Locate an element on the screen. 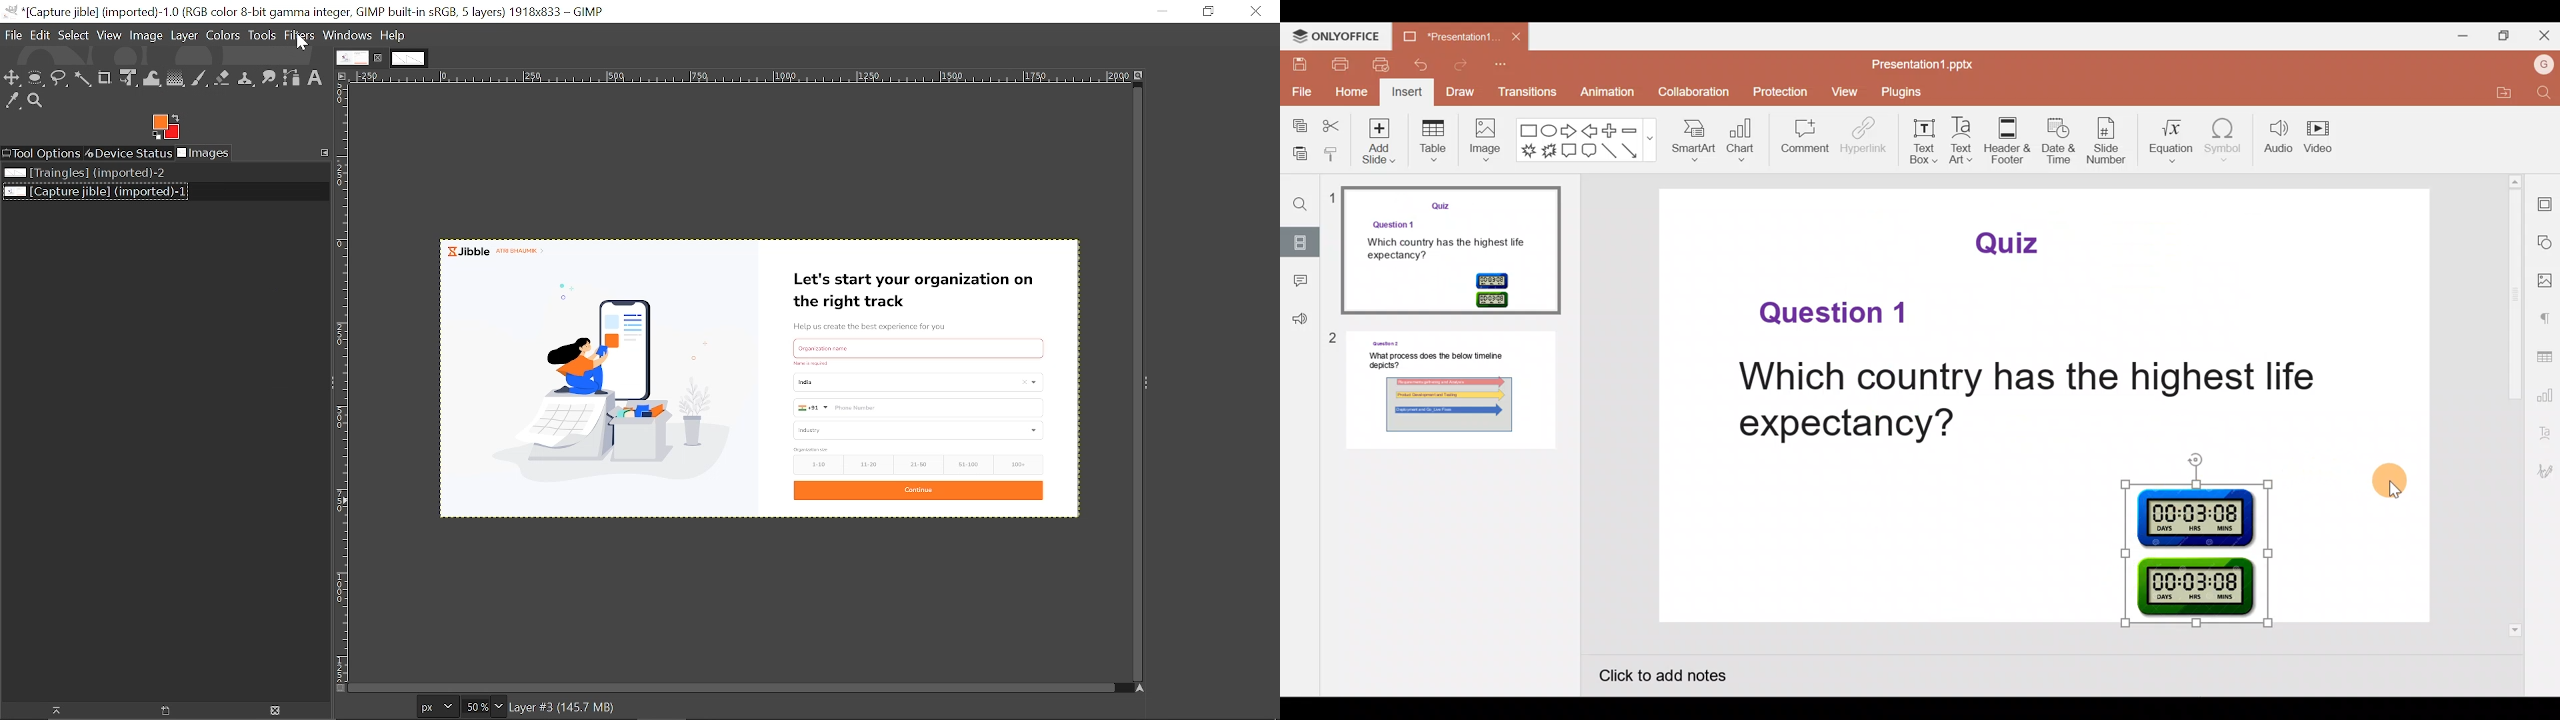  Collaboration is located at coordinates (1688, 91).